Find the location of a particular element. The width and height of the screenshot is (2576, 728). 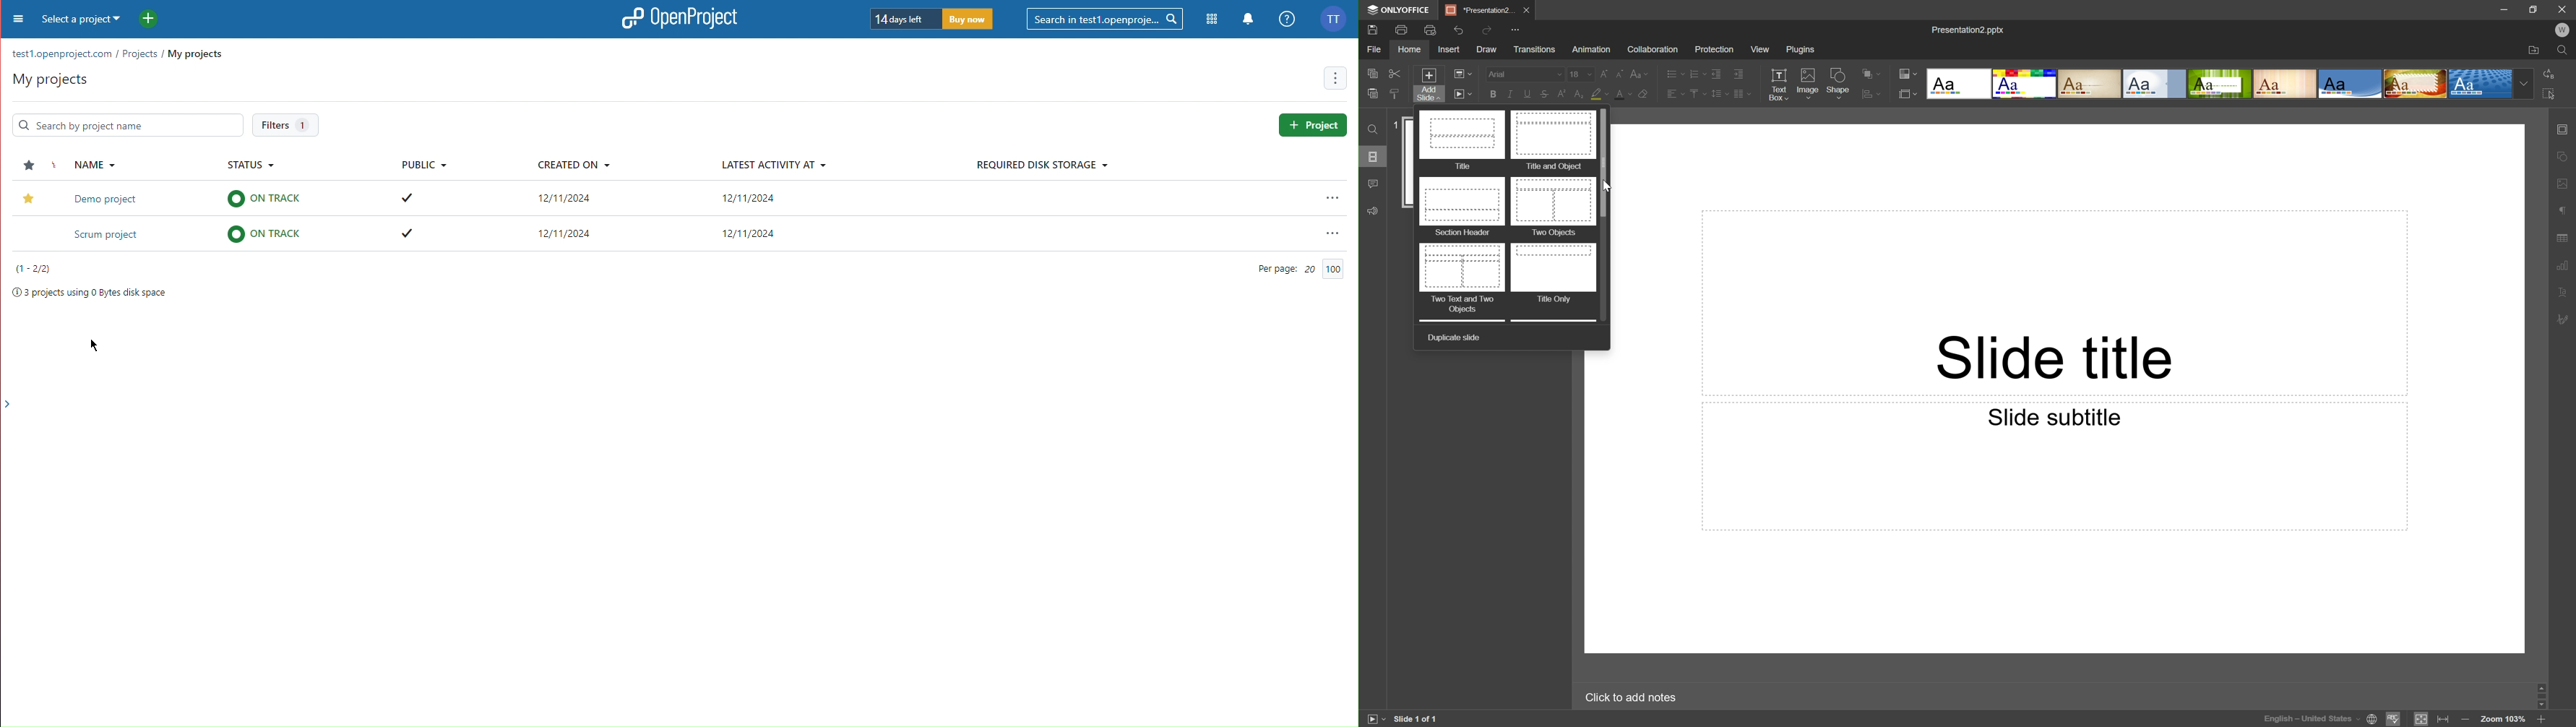

Demo Project is located at coordinates (685, 234).